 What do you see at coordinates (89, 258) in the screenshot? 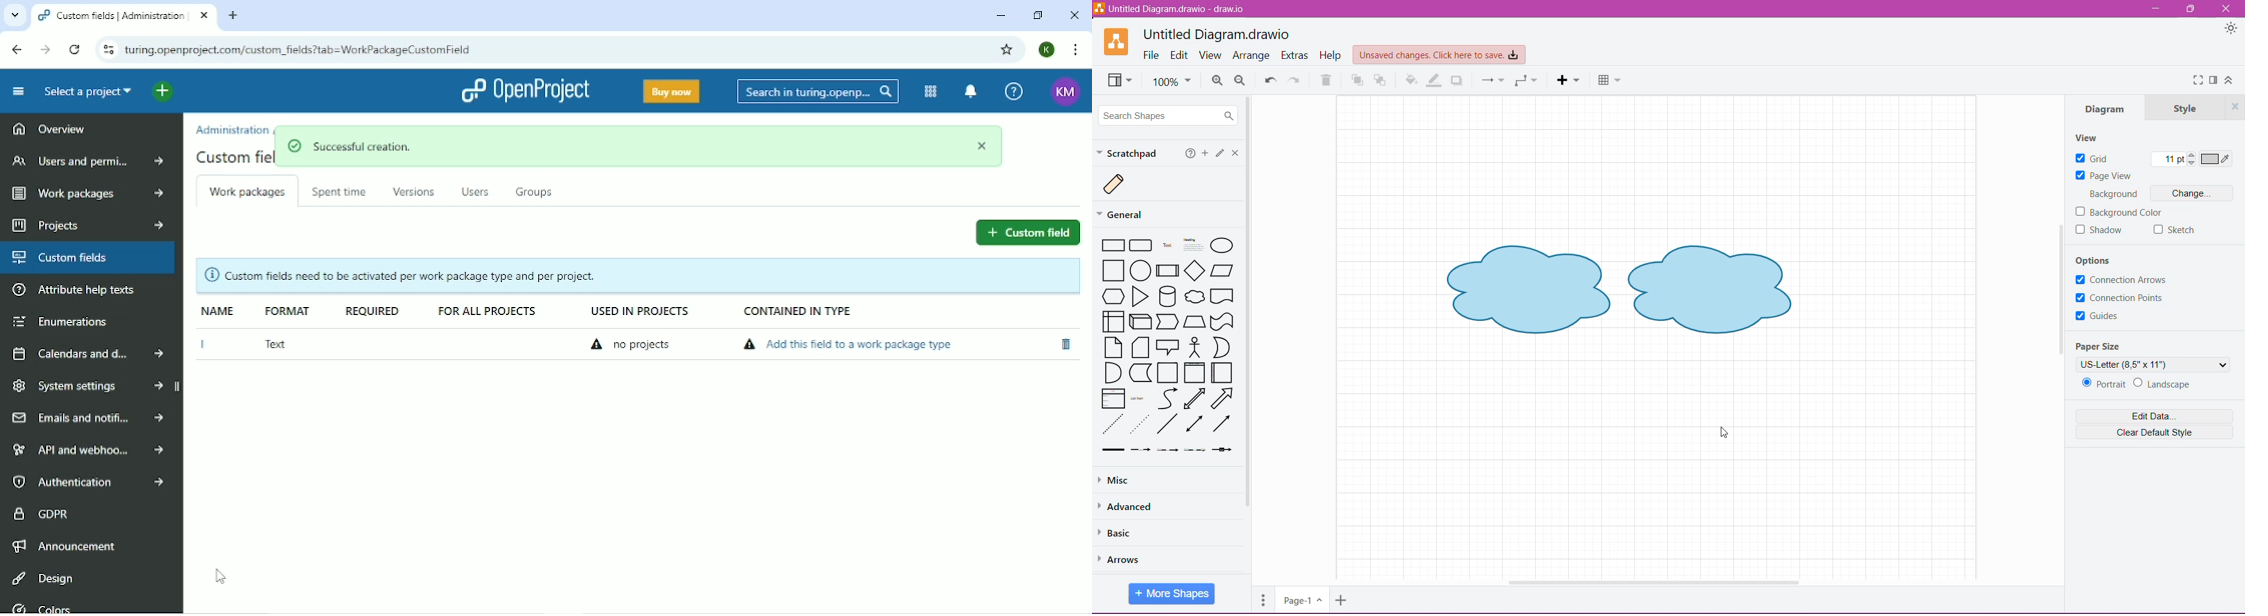
I see `Custom fields` at bounding box center [89, 258].